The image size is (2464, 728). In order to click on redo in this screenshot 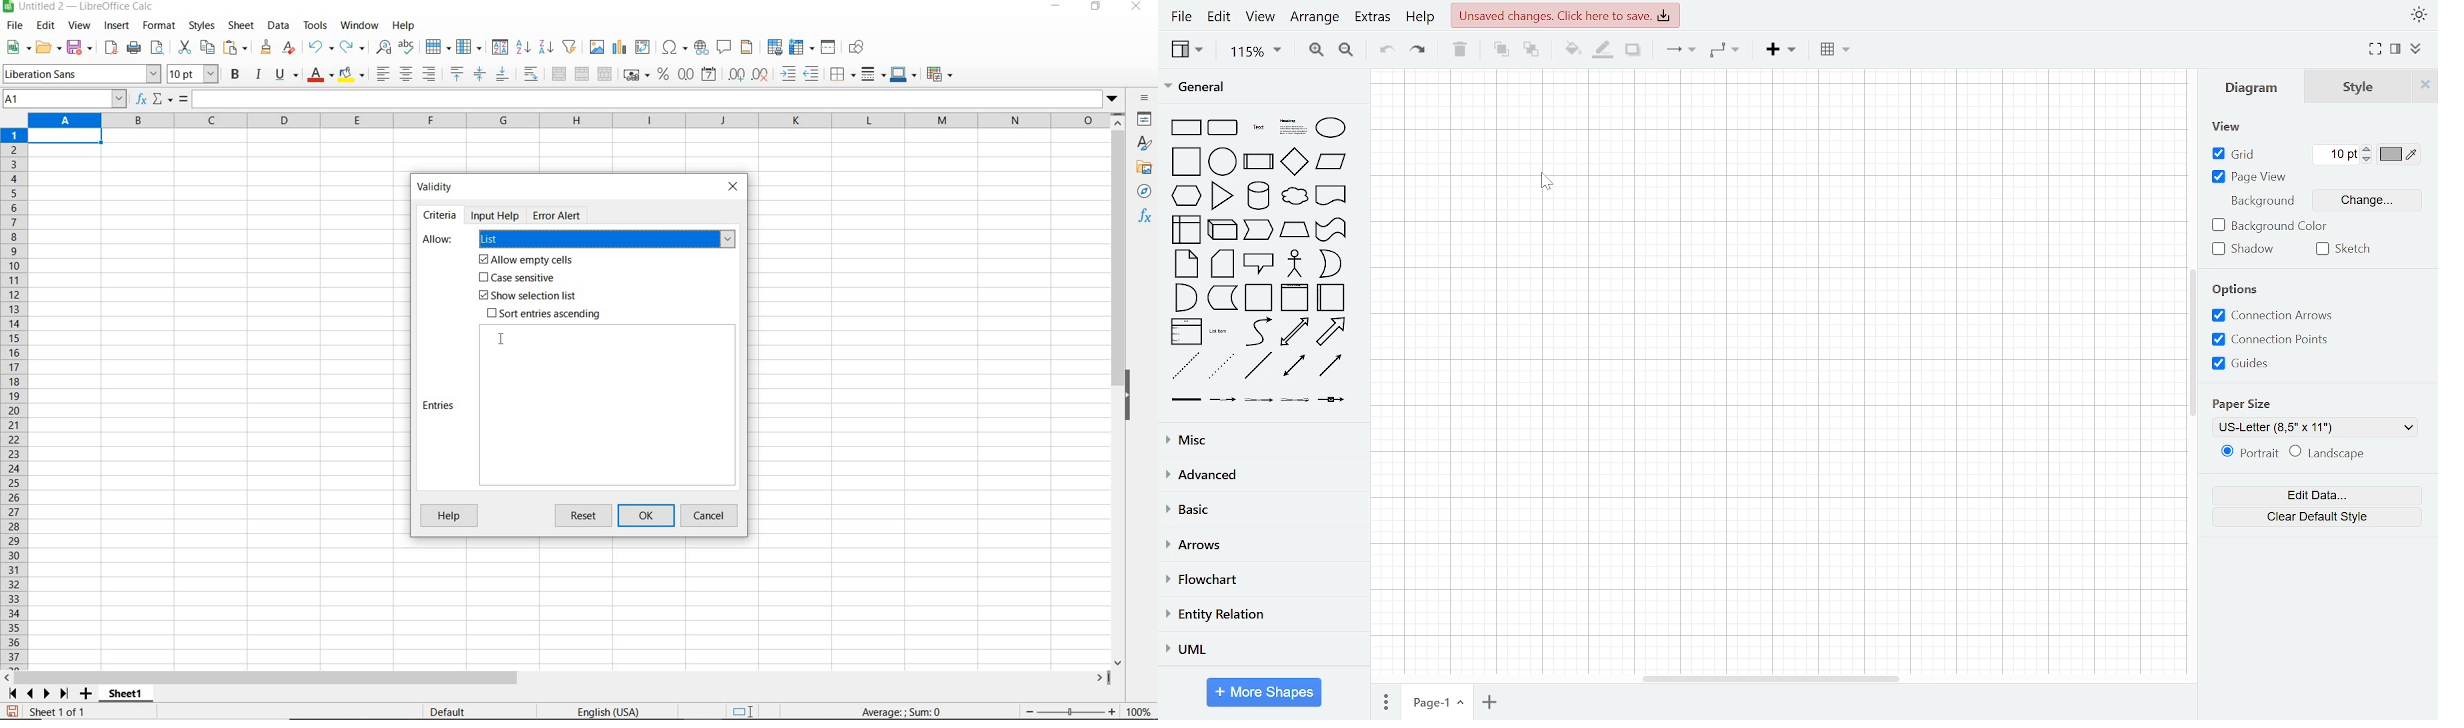, I will do `click(1417, 51)`.